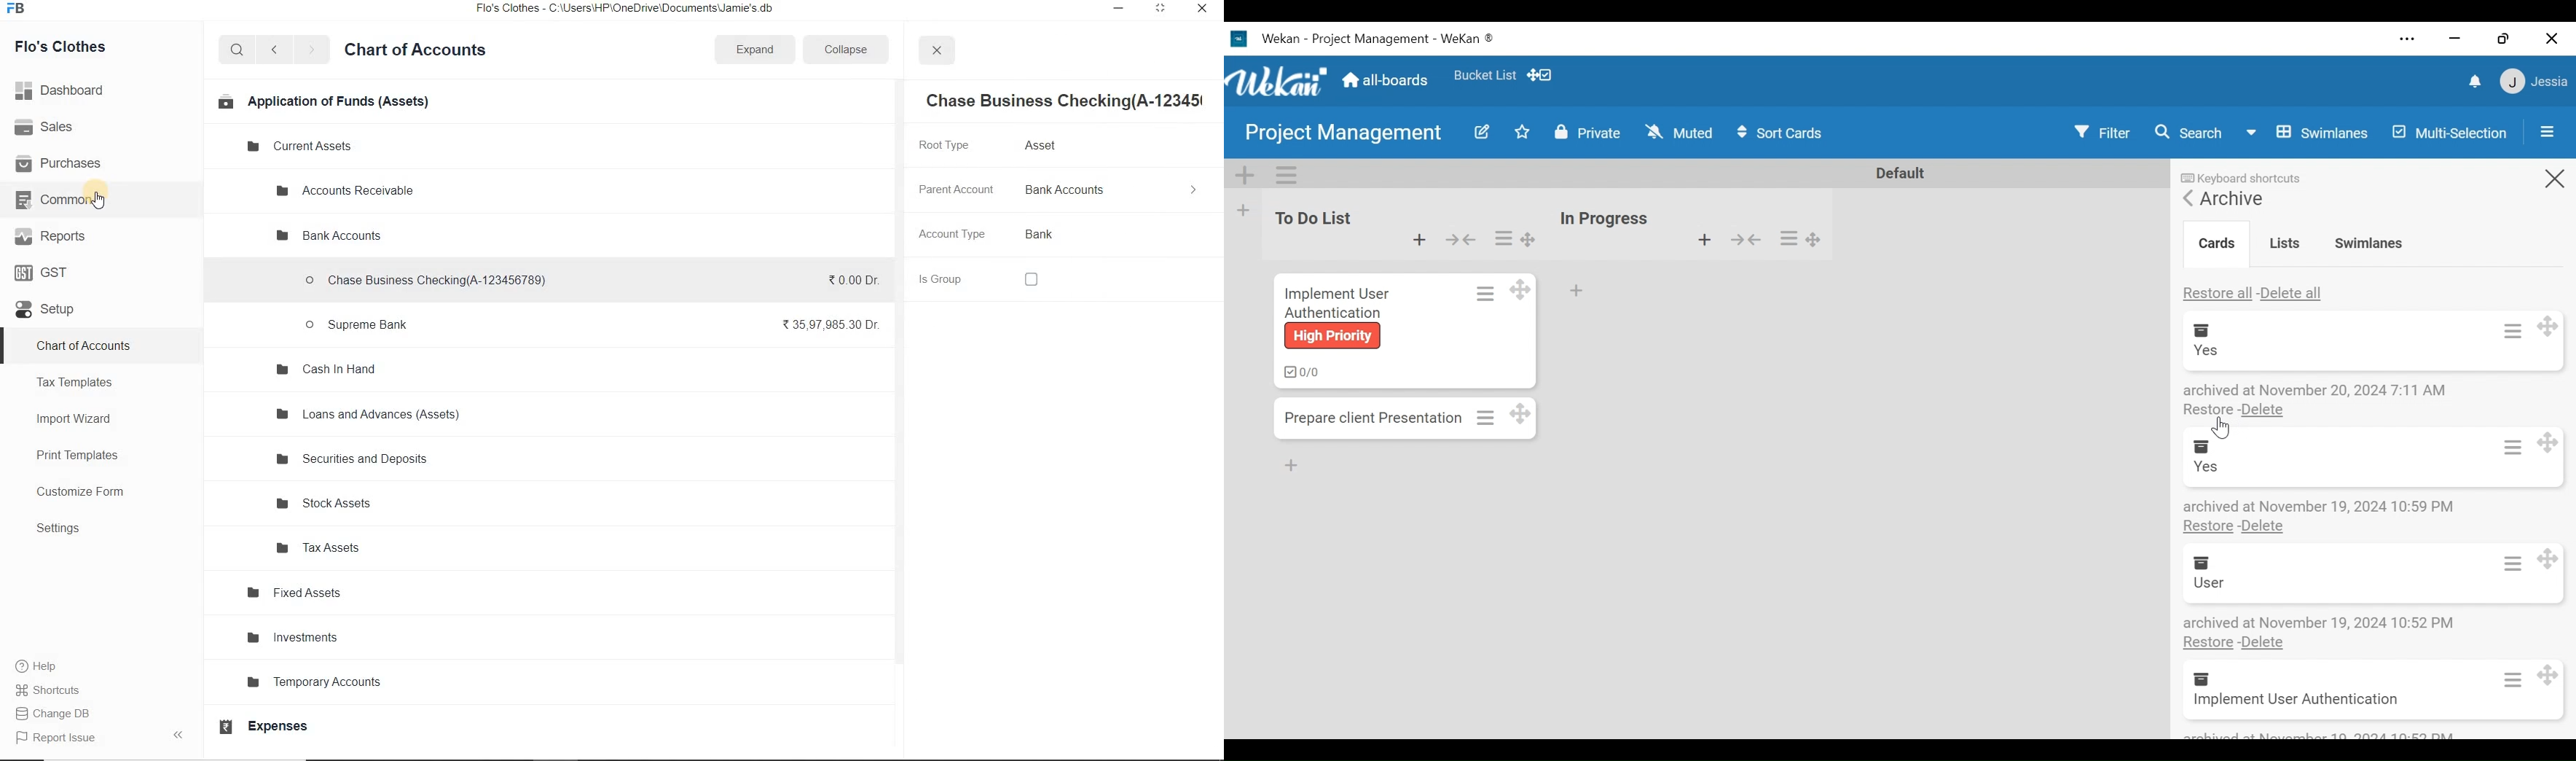 The width and height of the screenshot is (2576, 784). I want to click on Frappe Books logo, so click(19, 10).